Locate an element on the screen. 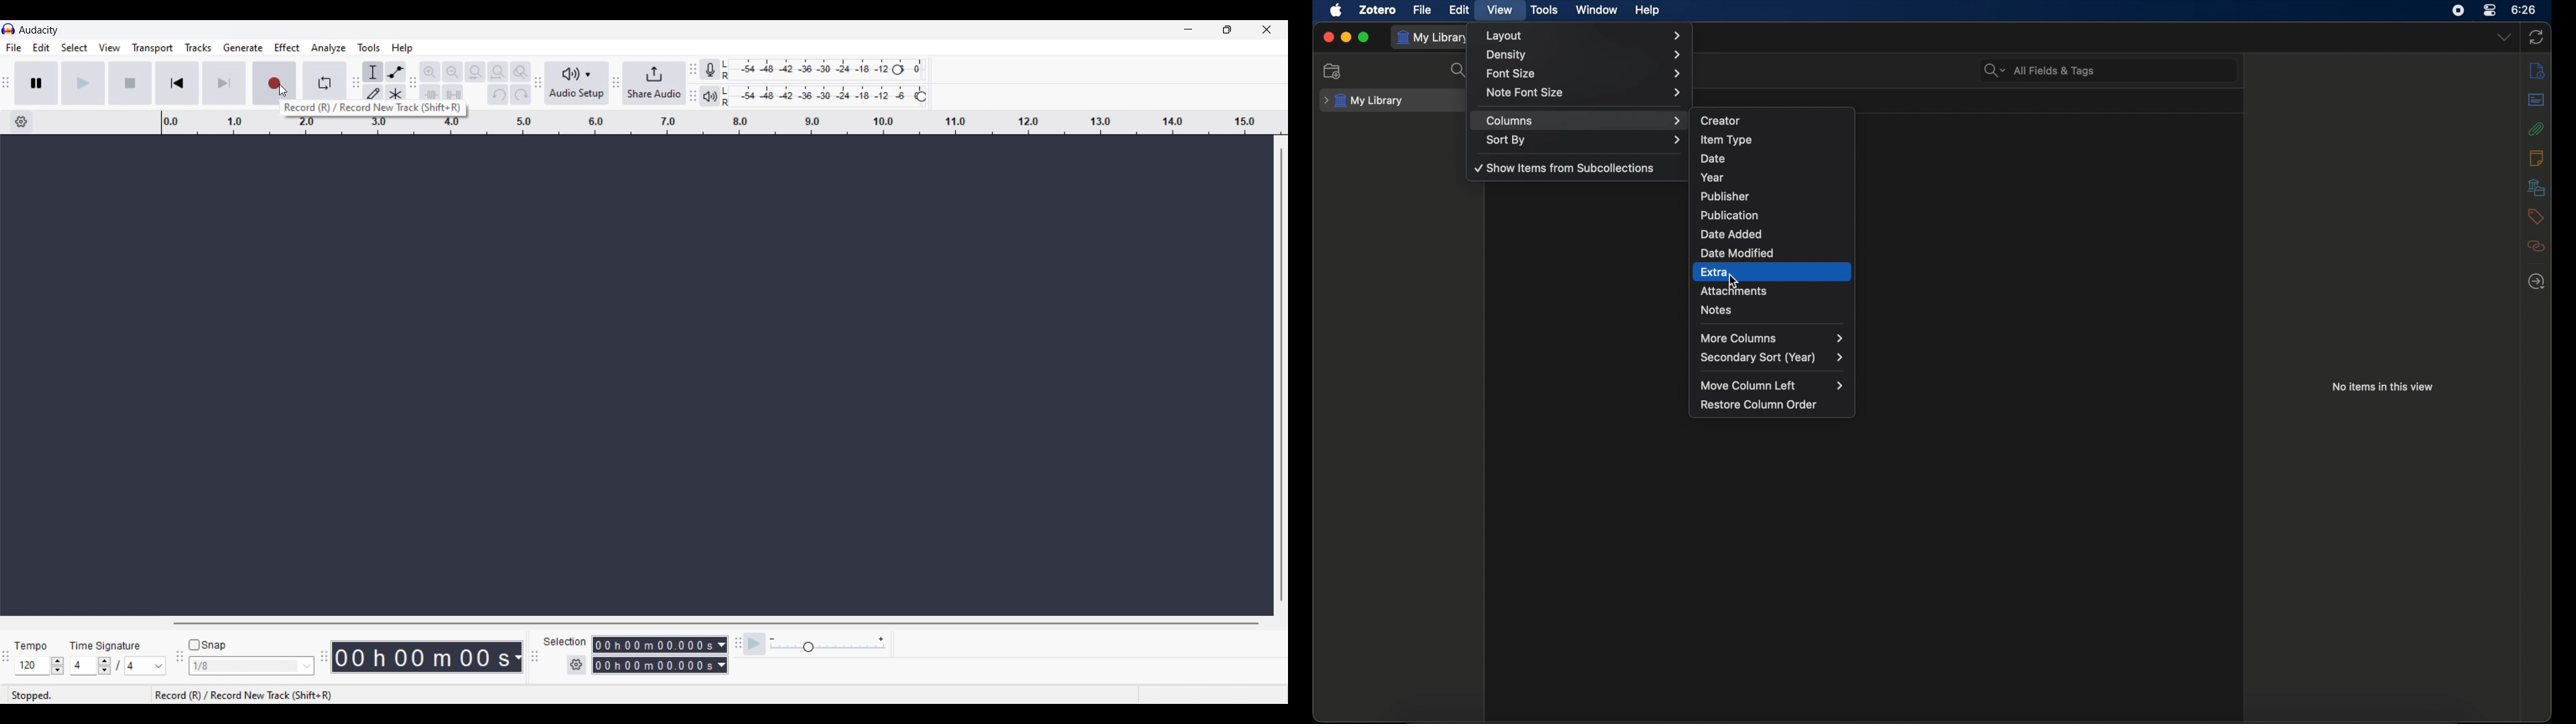 The height and width of the screenshot is (728, 2576). Horizontal slide bar is located at coordinates (715, 624).